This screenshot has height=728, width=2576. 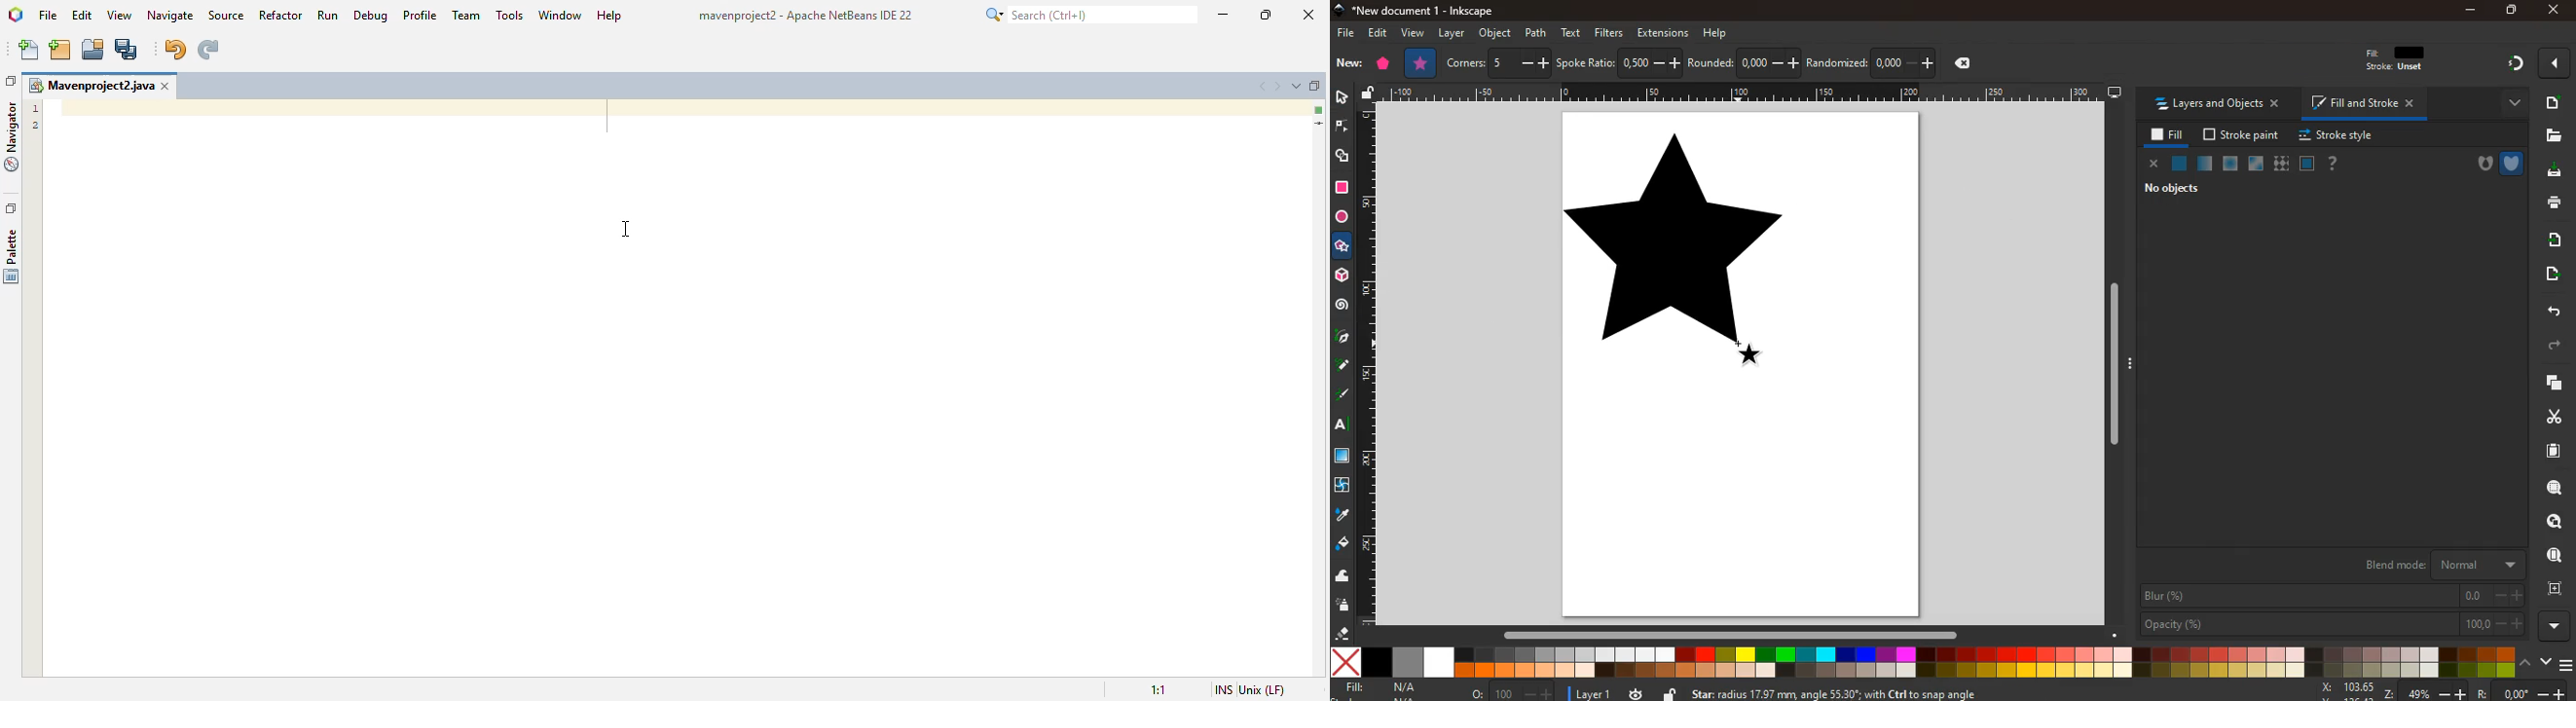 What do you see at coordinates (1742, 365) in the screenshot?
I see `image` at bounding box center [1742, 365].